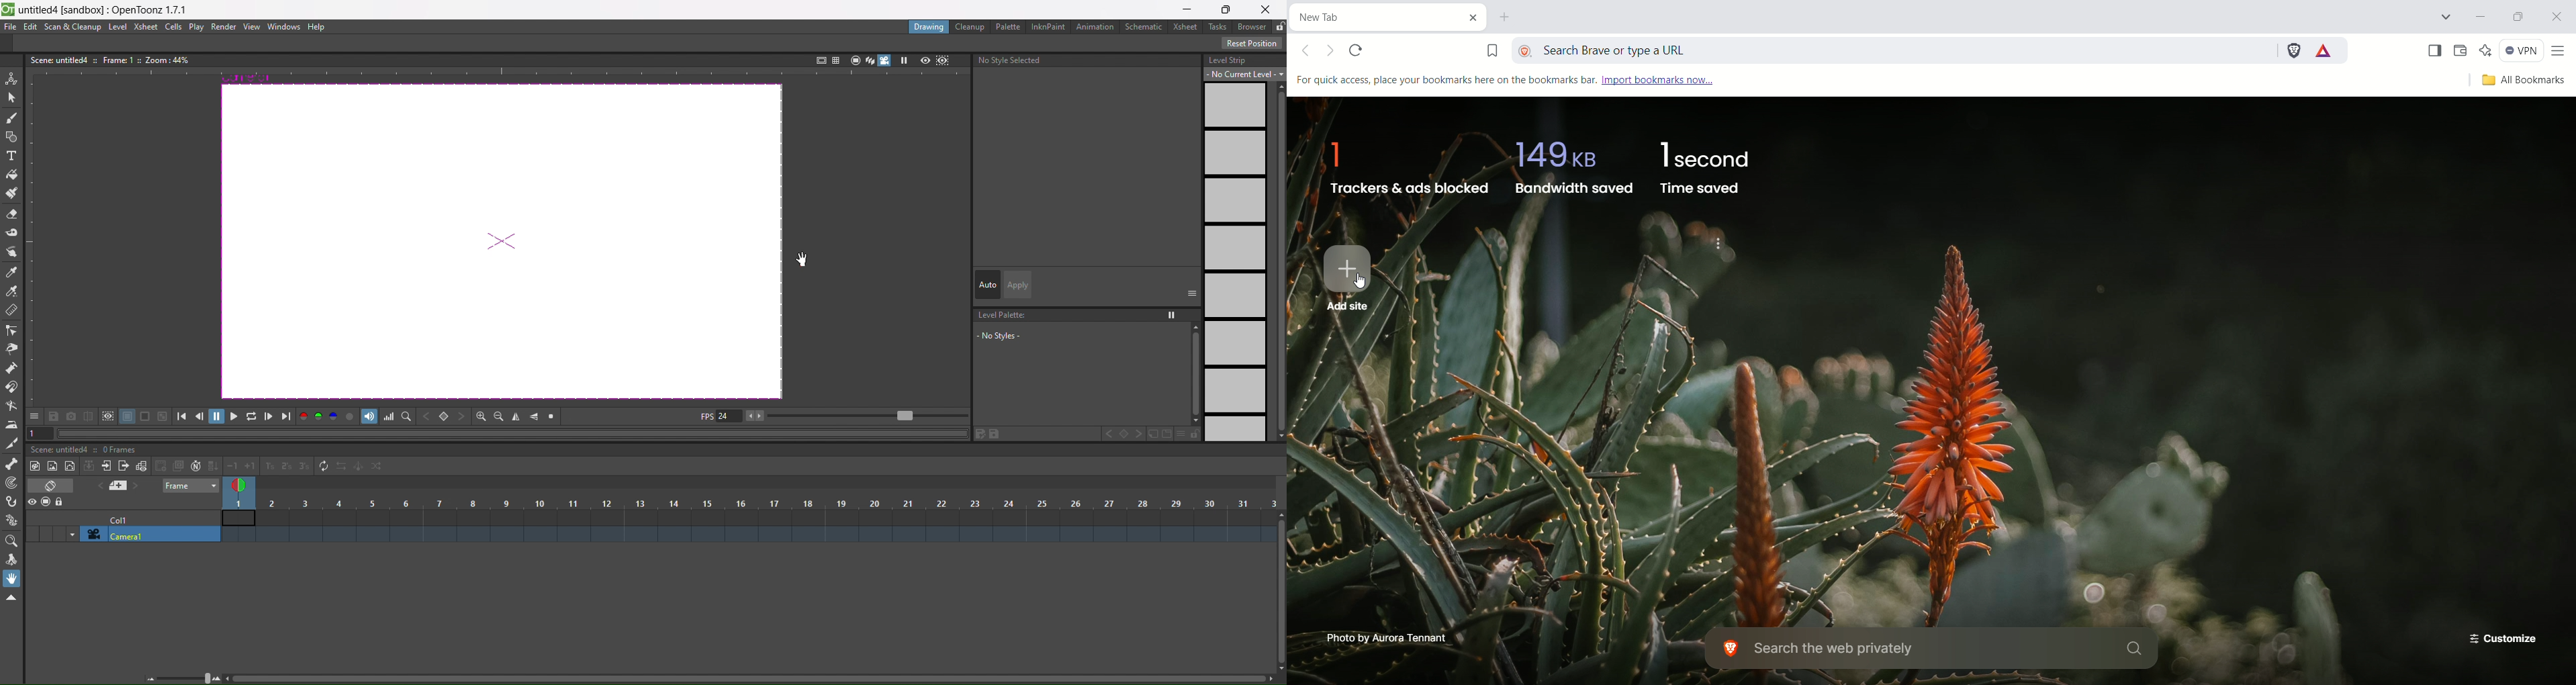  I want to click on text, so click(109, 59).